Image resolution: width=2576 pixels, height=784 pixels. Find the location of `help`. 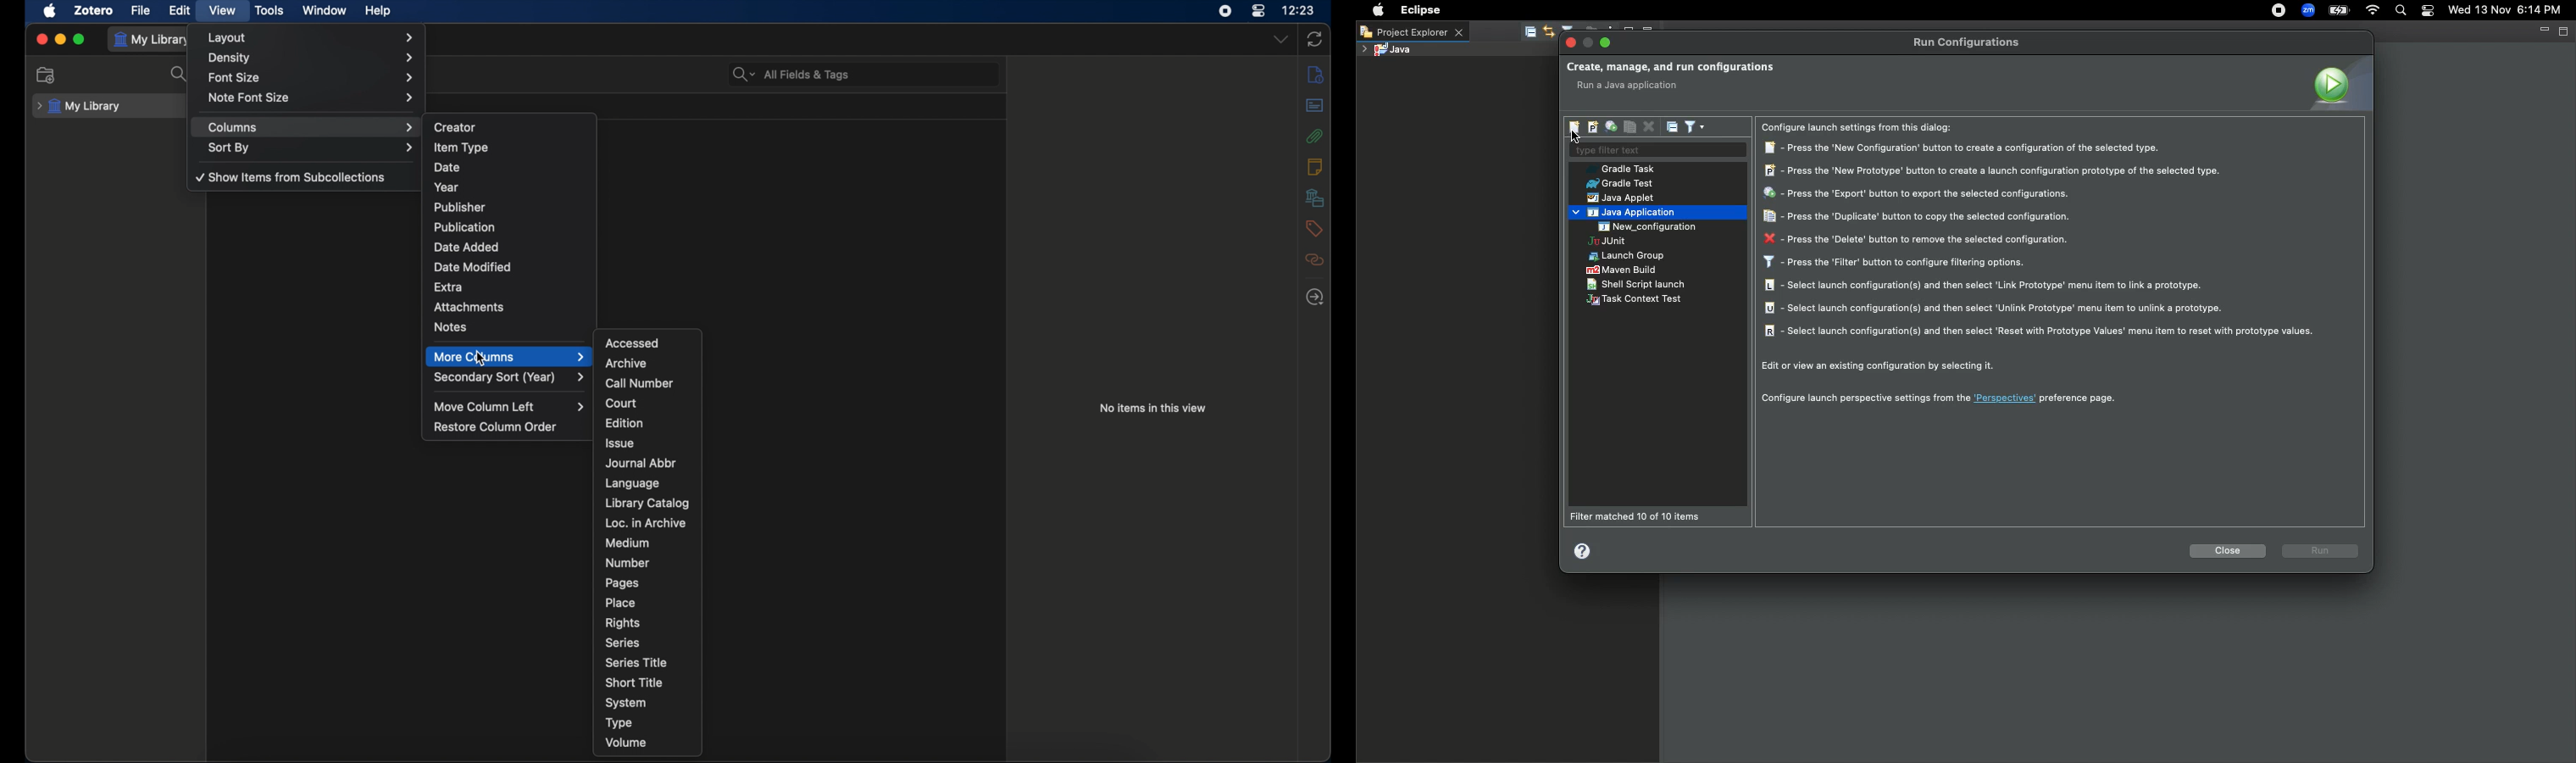

help is located at coordinates (378, 11).